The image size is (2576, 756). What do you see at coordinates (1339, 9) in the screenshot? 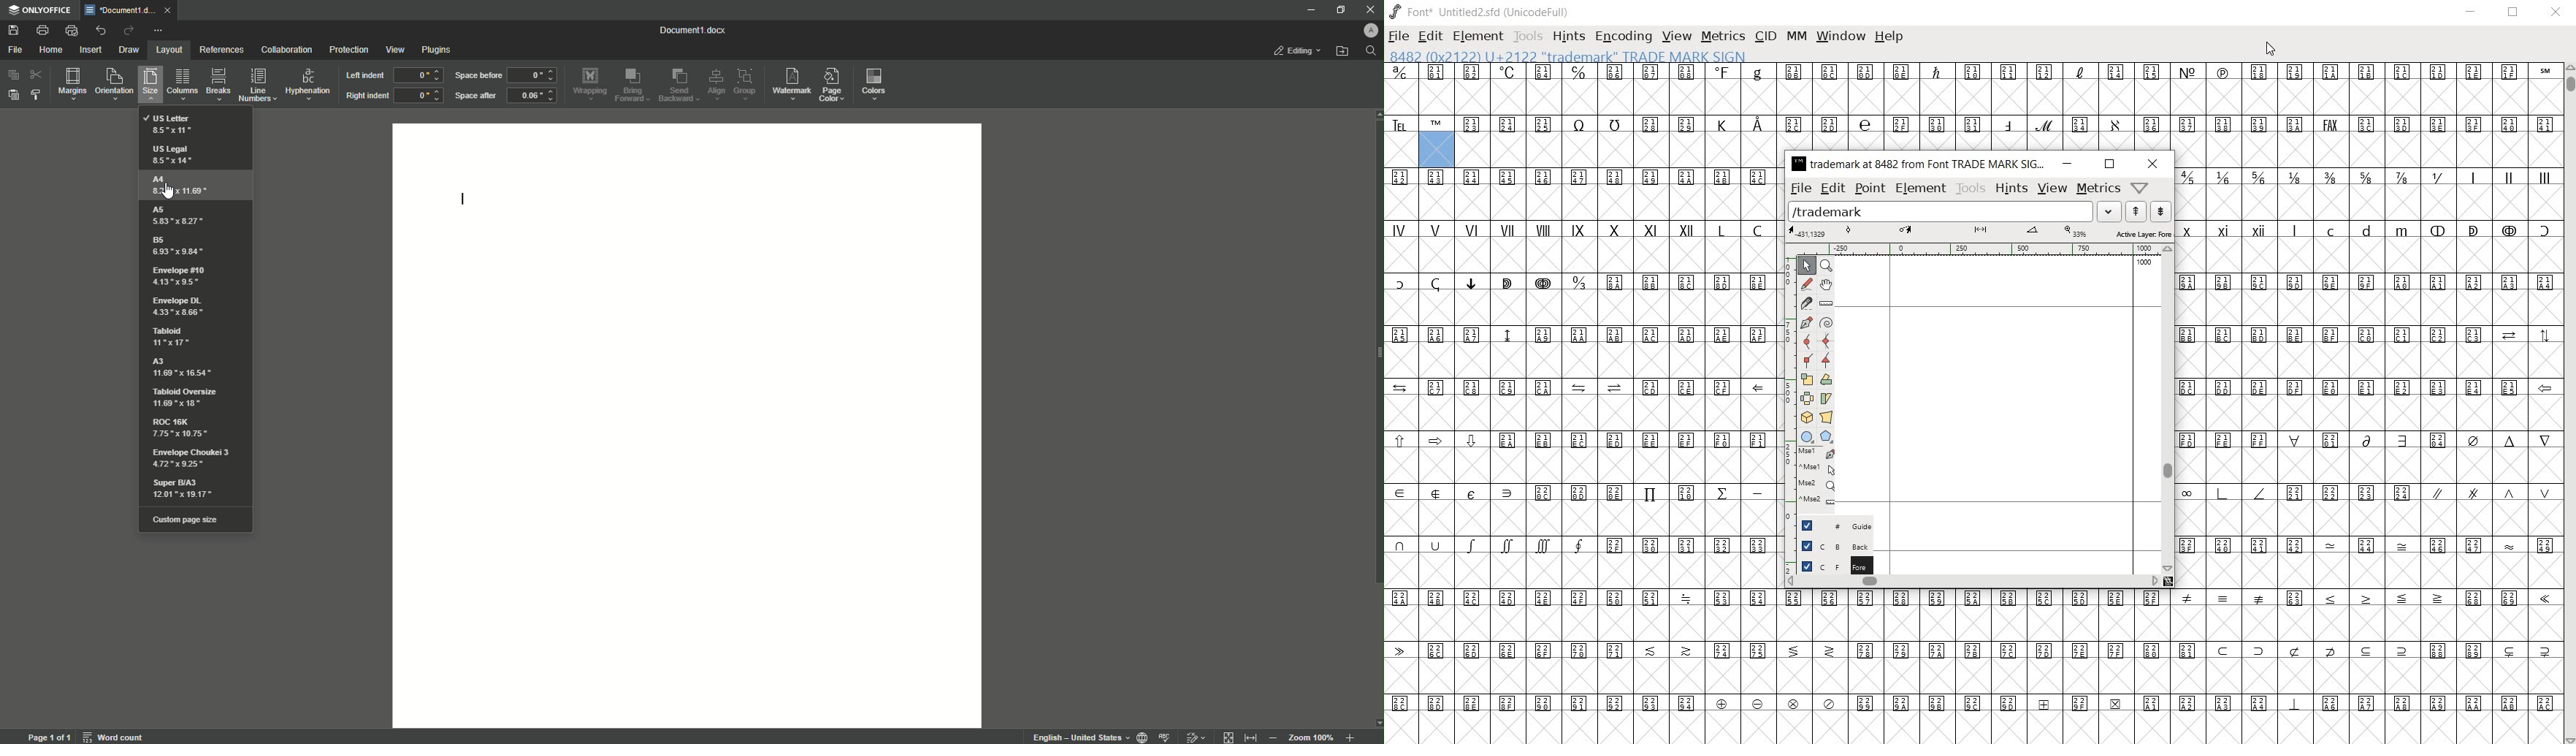
I see `Restore` at bounding box center [1339, 9].